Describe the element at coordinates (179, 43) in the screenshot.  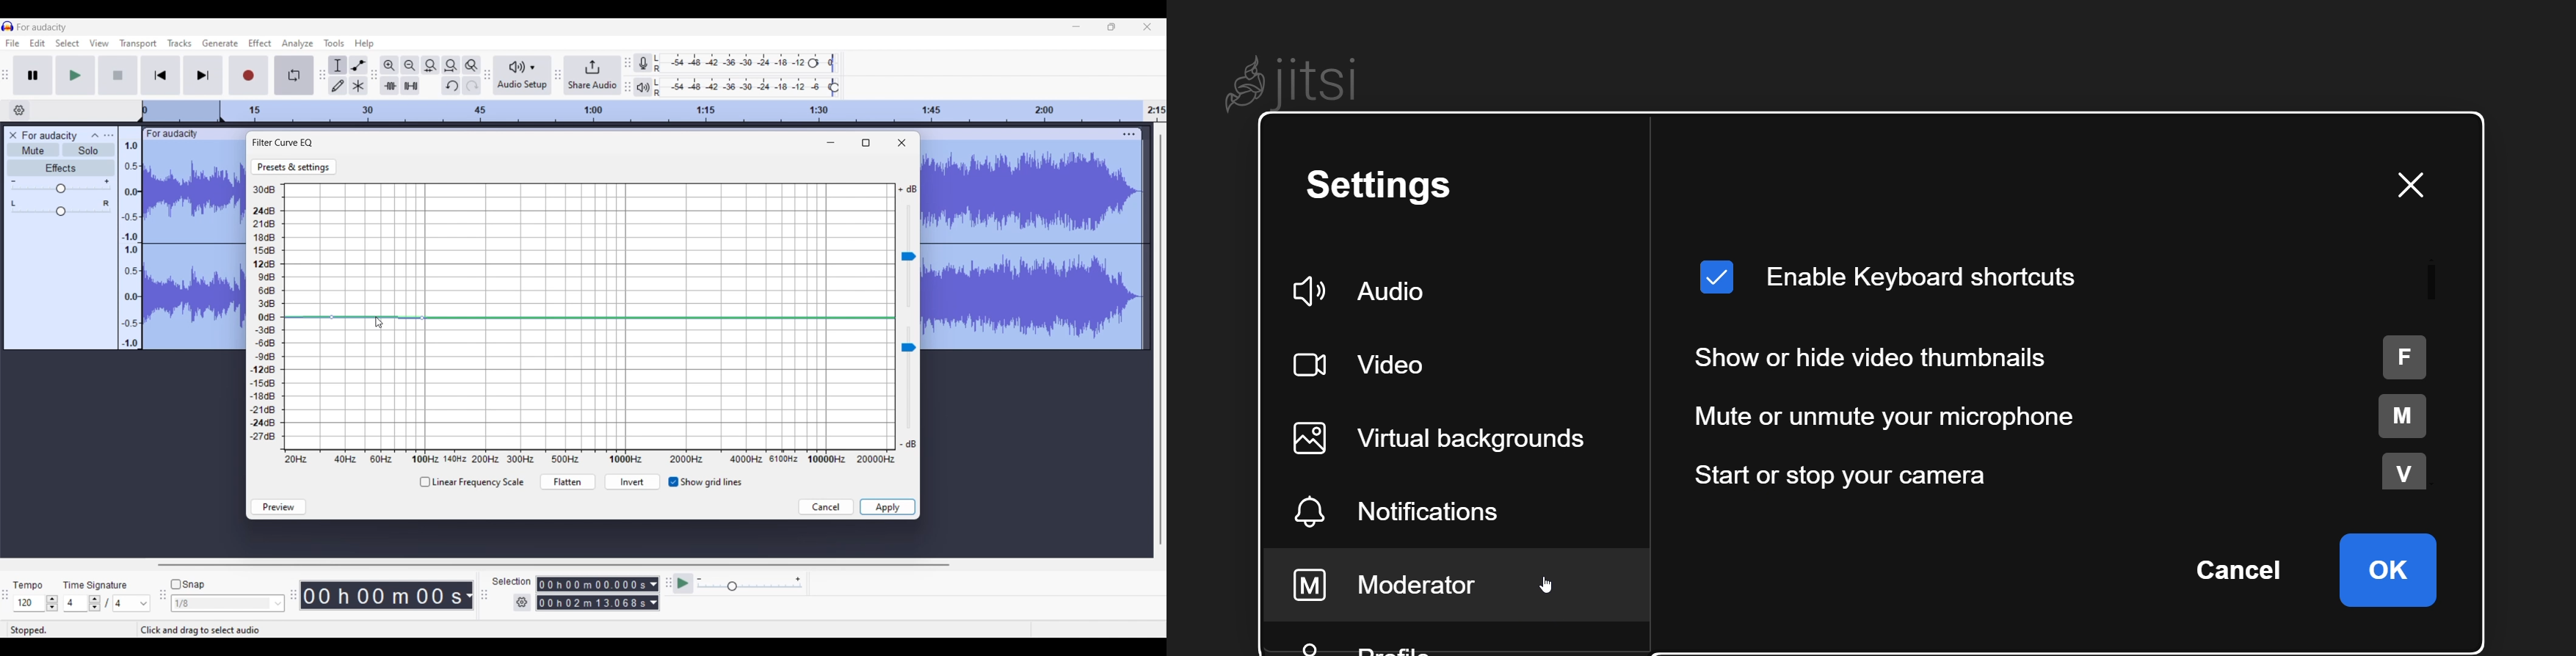
I see `Tracks menu` at that location.